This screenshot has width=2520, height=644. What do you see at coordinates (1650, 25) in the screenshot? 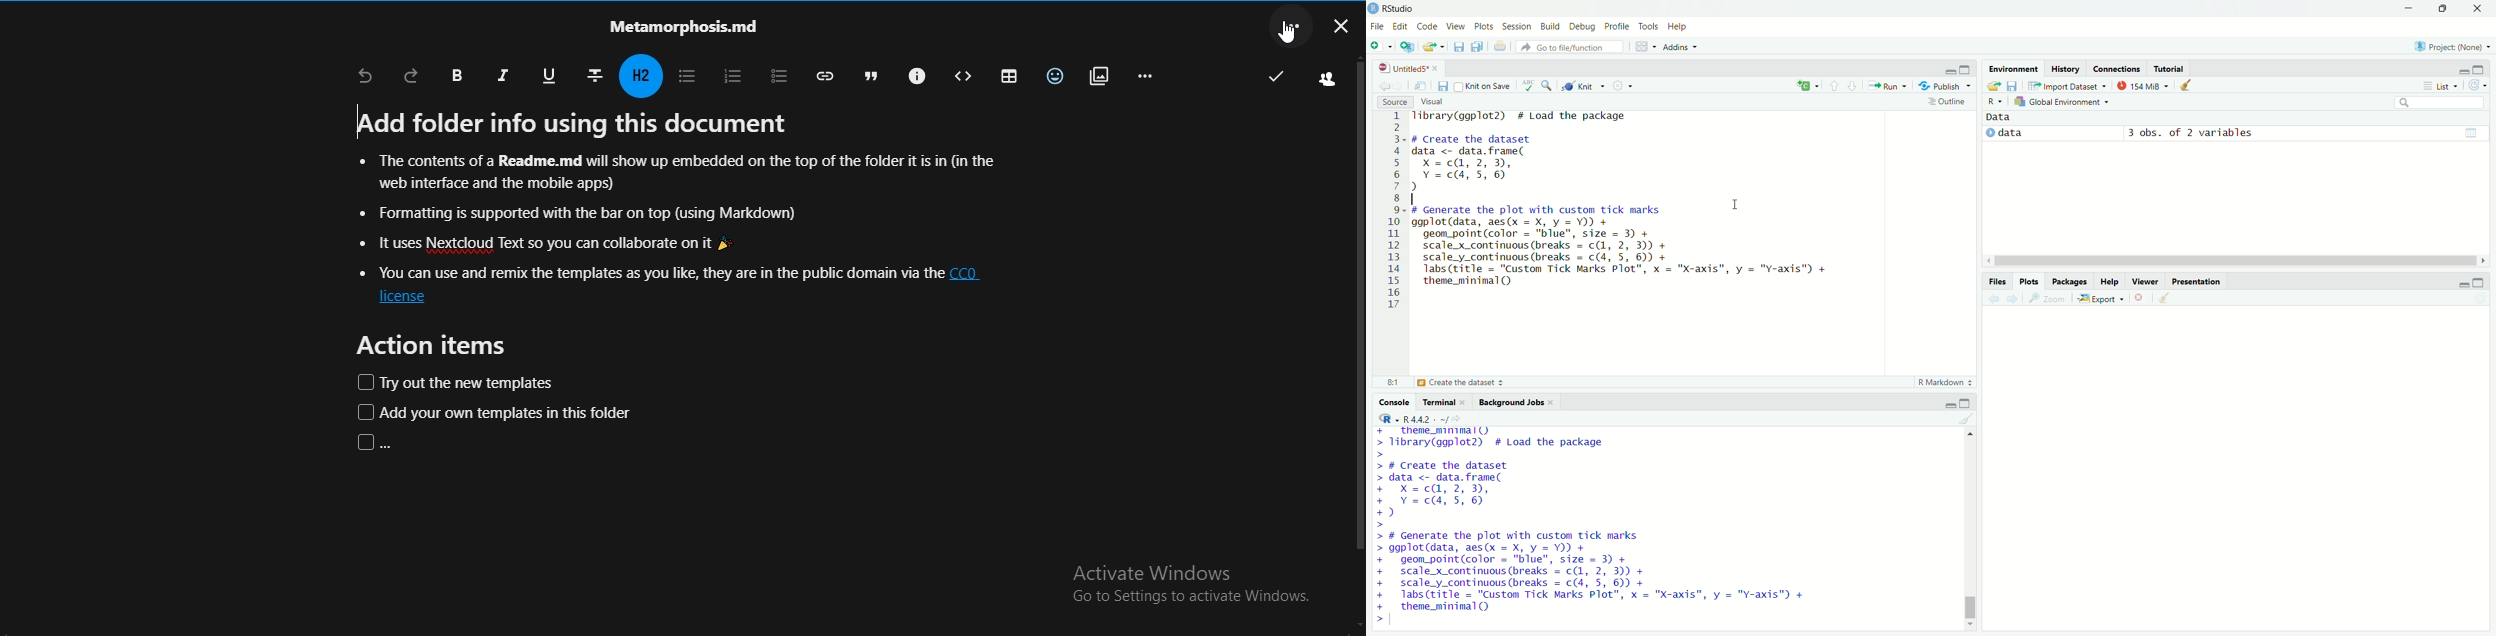
I see `tools` at bounding box center [1650, 25].